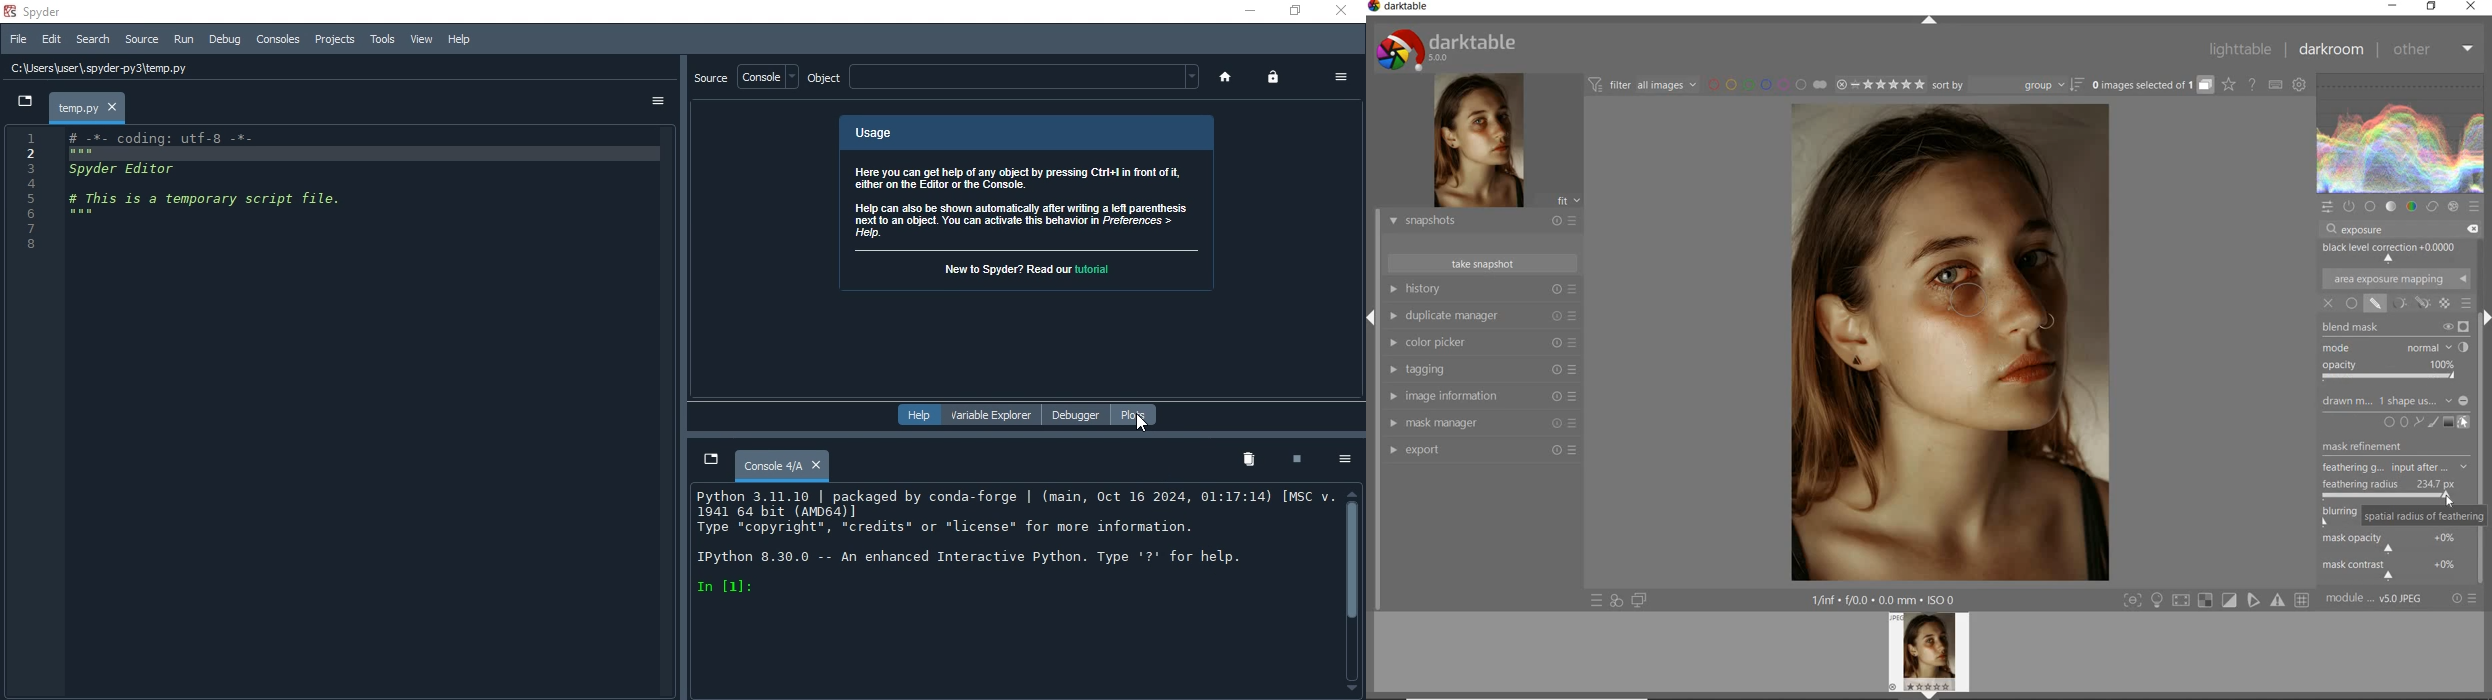 Image resolution: width=2492 pixels, height=700 pixels. What do you see at coordinates (708, 460) in the screenshot?
I see `dropdown` at bounding box center [708, 460].